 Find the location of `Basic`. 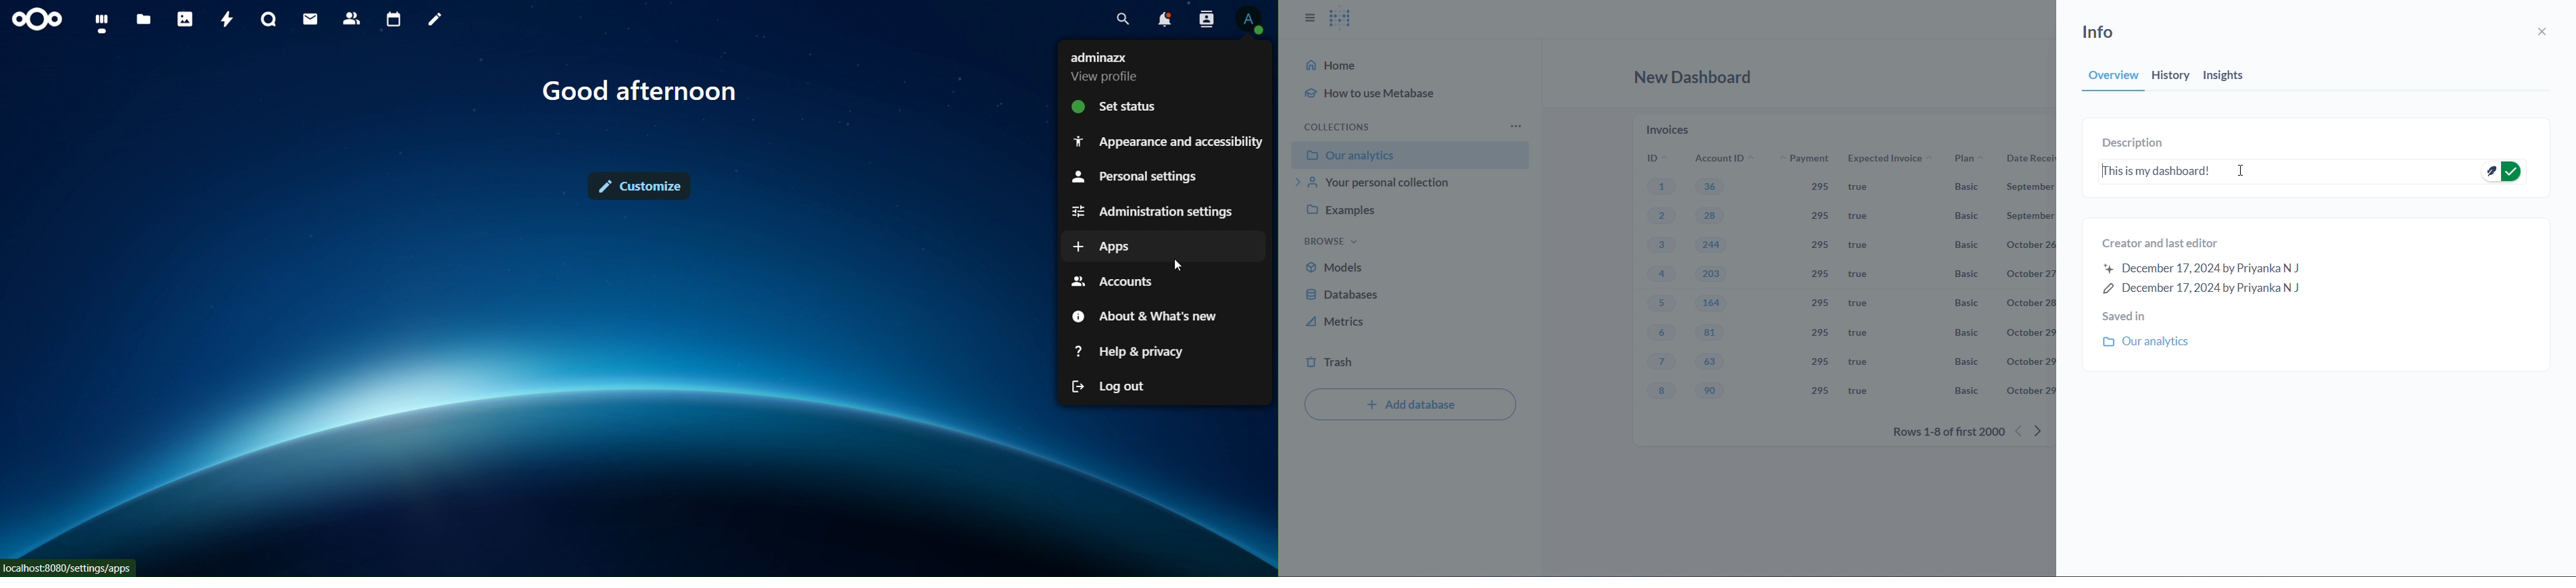

Basic is located at coordinates (1963, 391).